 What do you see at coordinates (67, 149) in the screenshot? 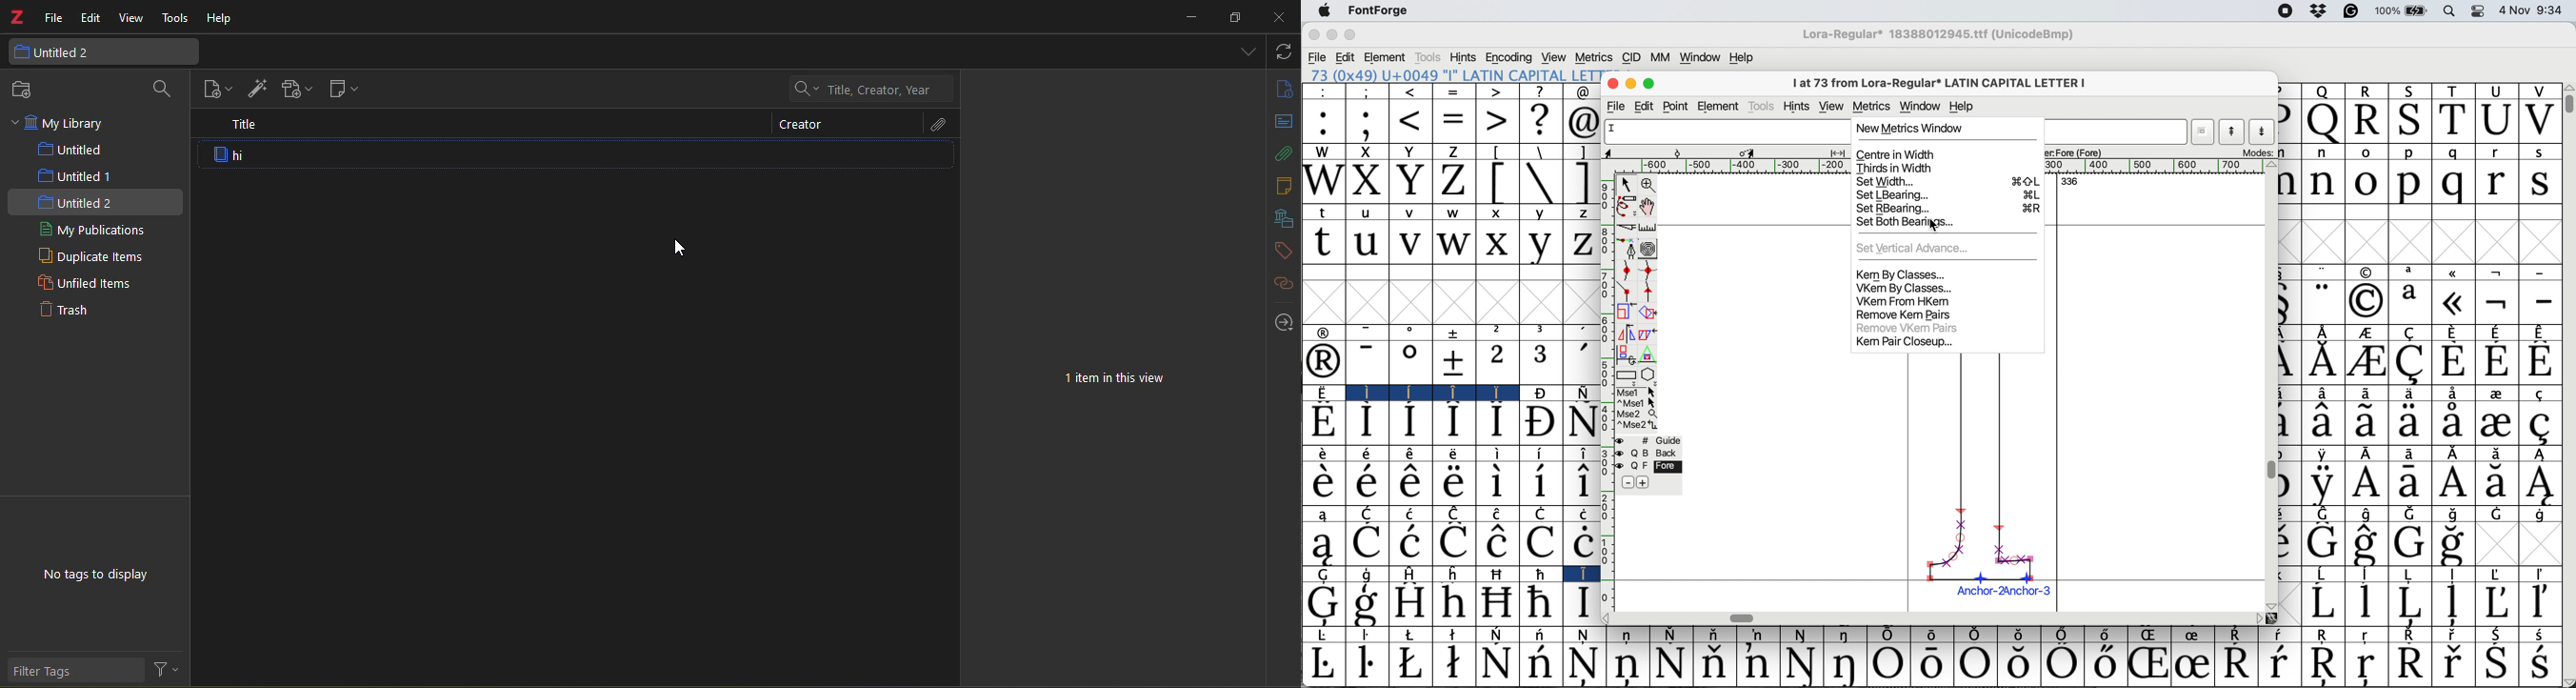
I see `untitled` at bounding box center [67, 149].